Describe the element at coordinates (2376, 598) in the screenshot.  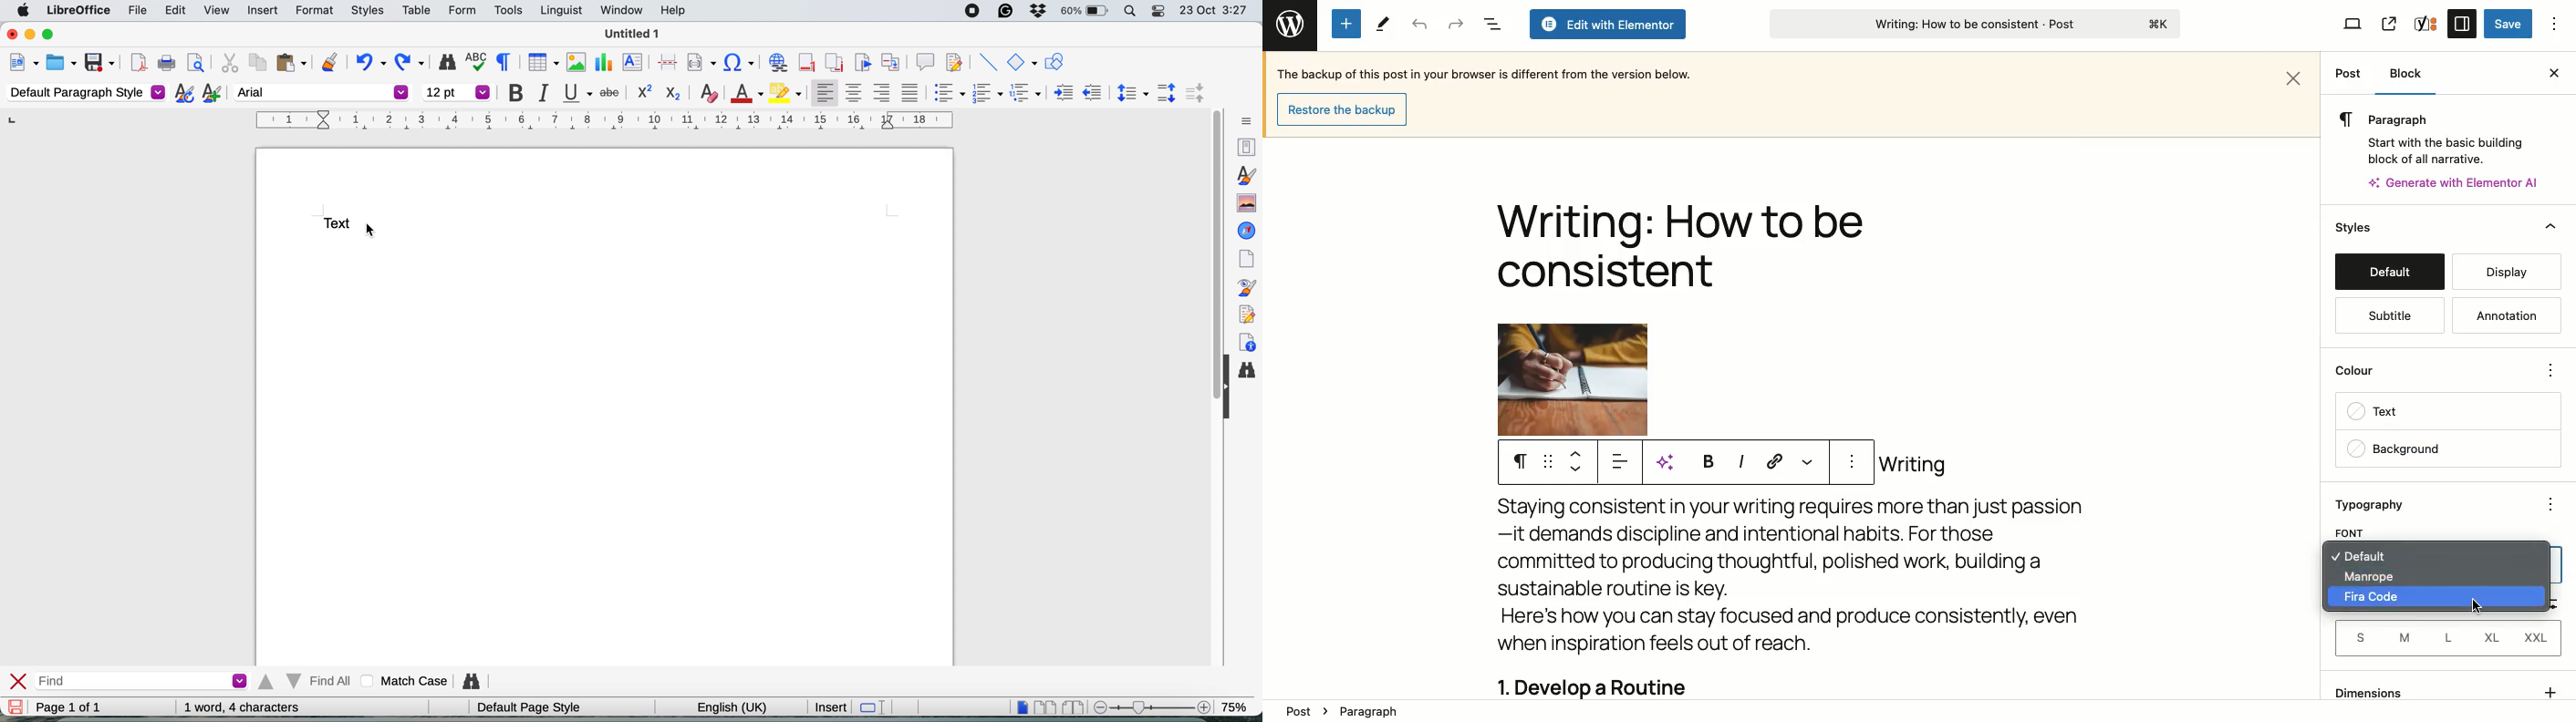
I see `Fira code` at that location.